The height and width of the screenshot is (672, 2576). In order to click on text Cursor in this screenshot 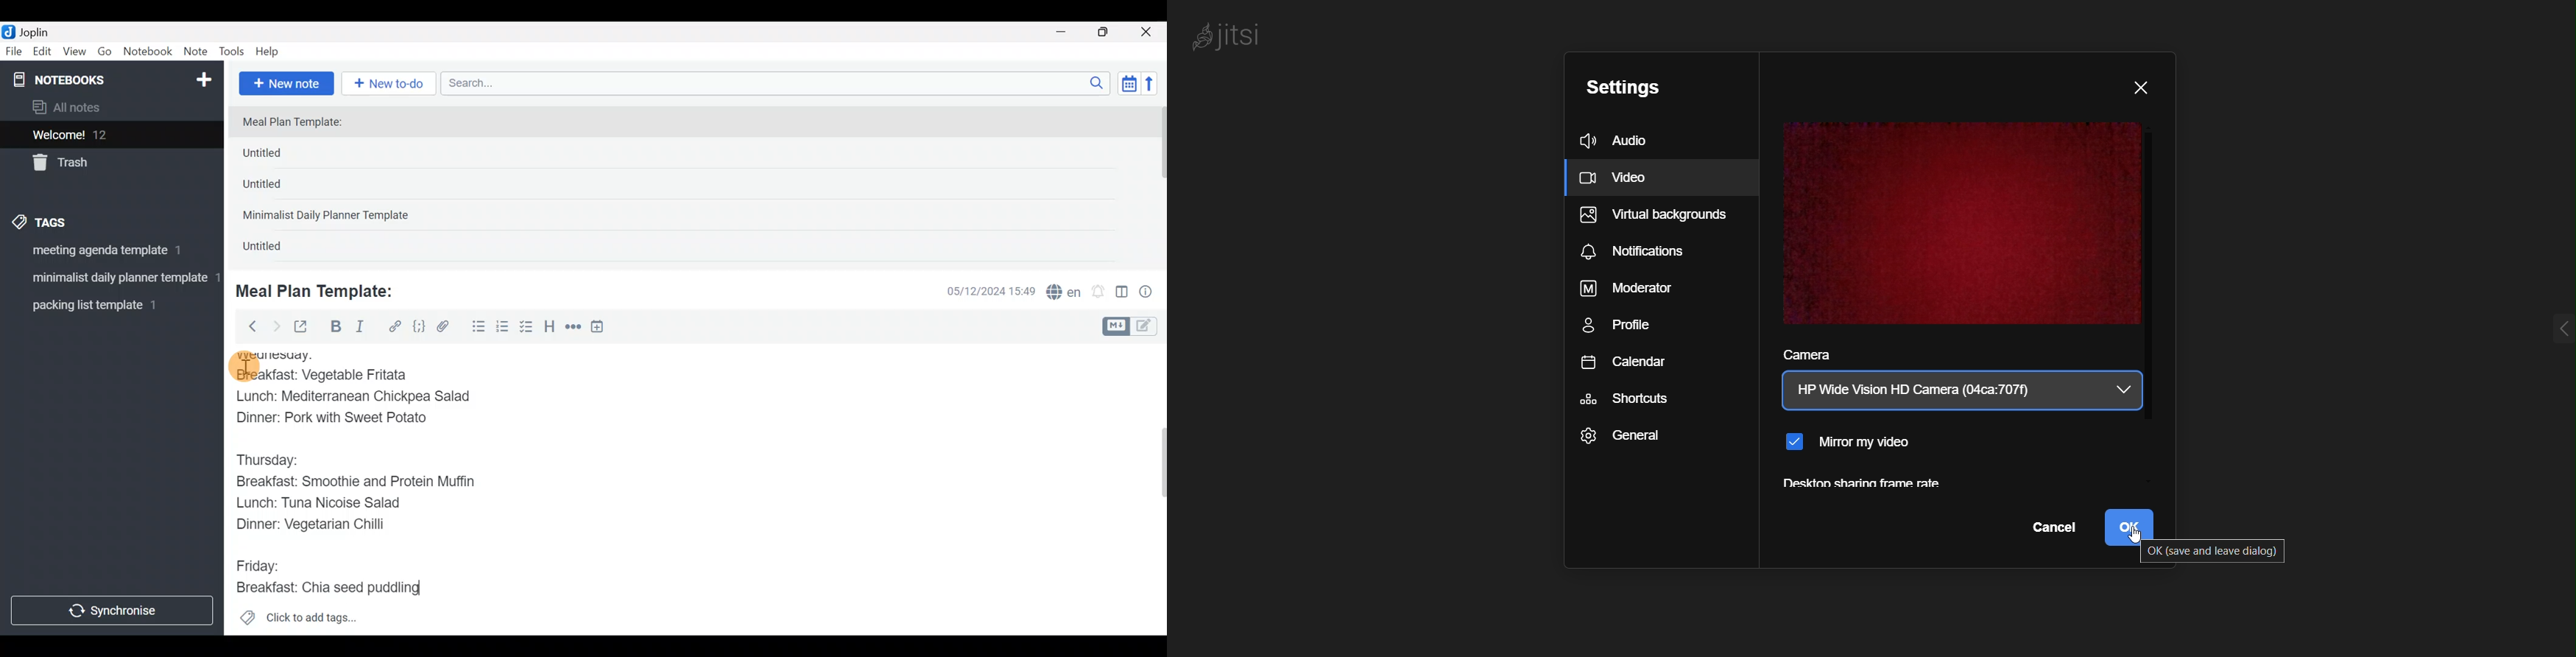, I will do `click(434, 589)`.